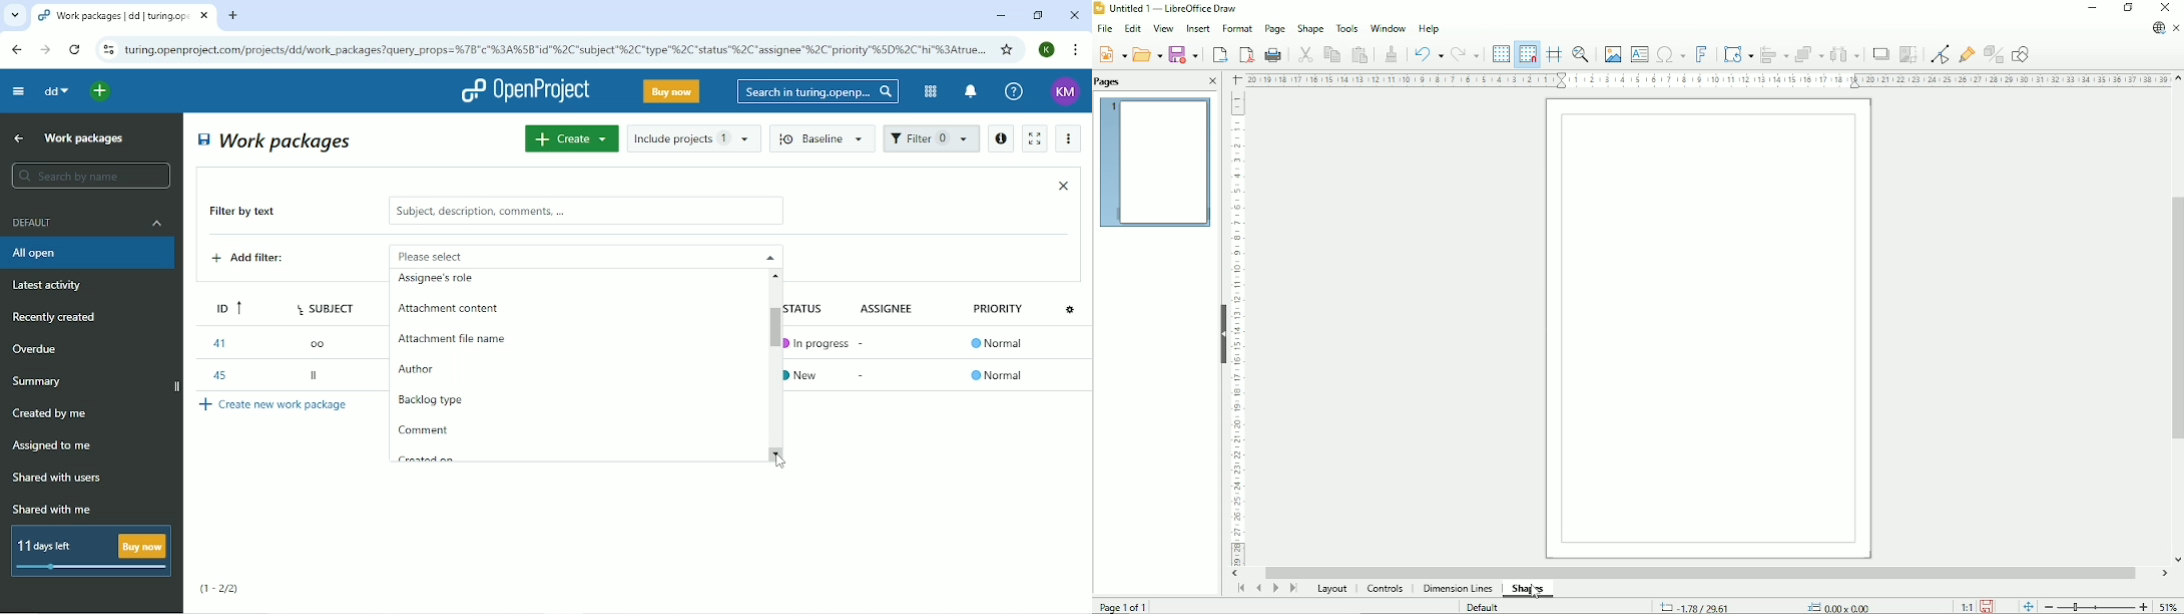  I want to click on Vertical scroll button, so click(2176, 559).